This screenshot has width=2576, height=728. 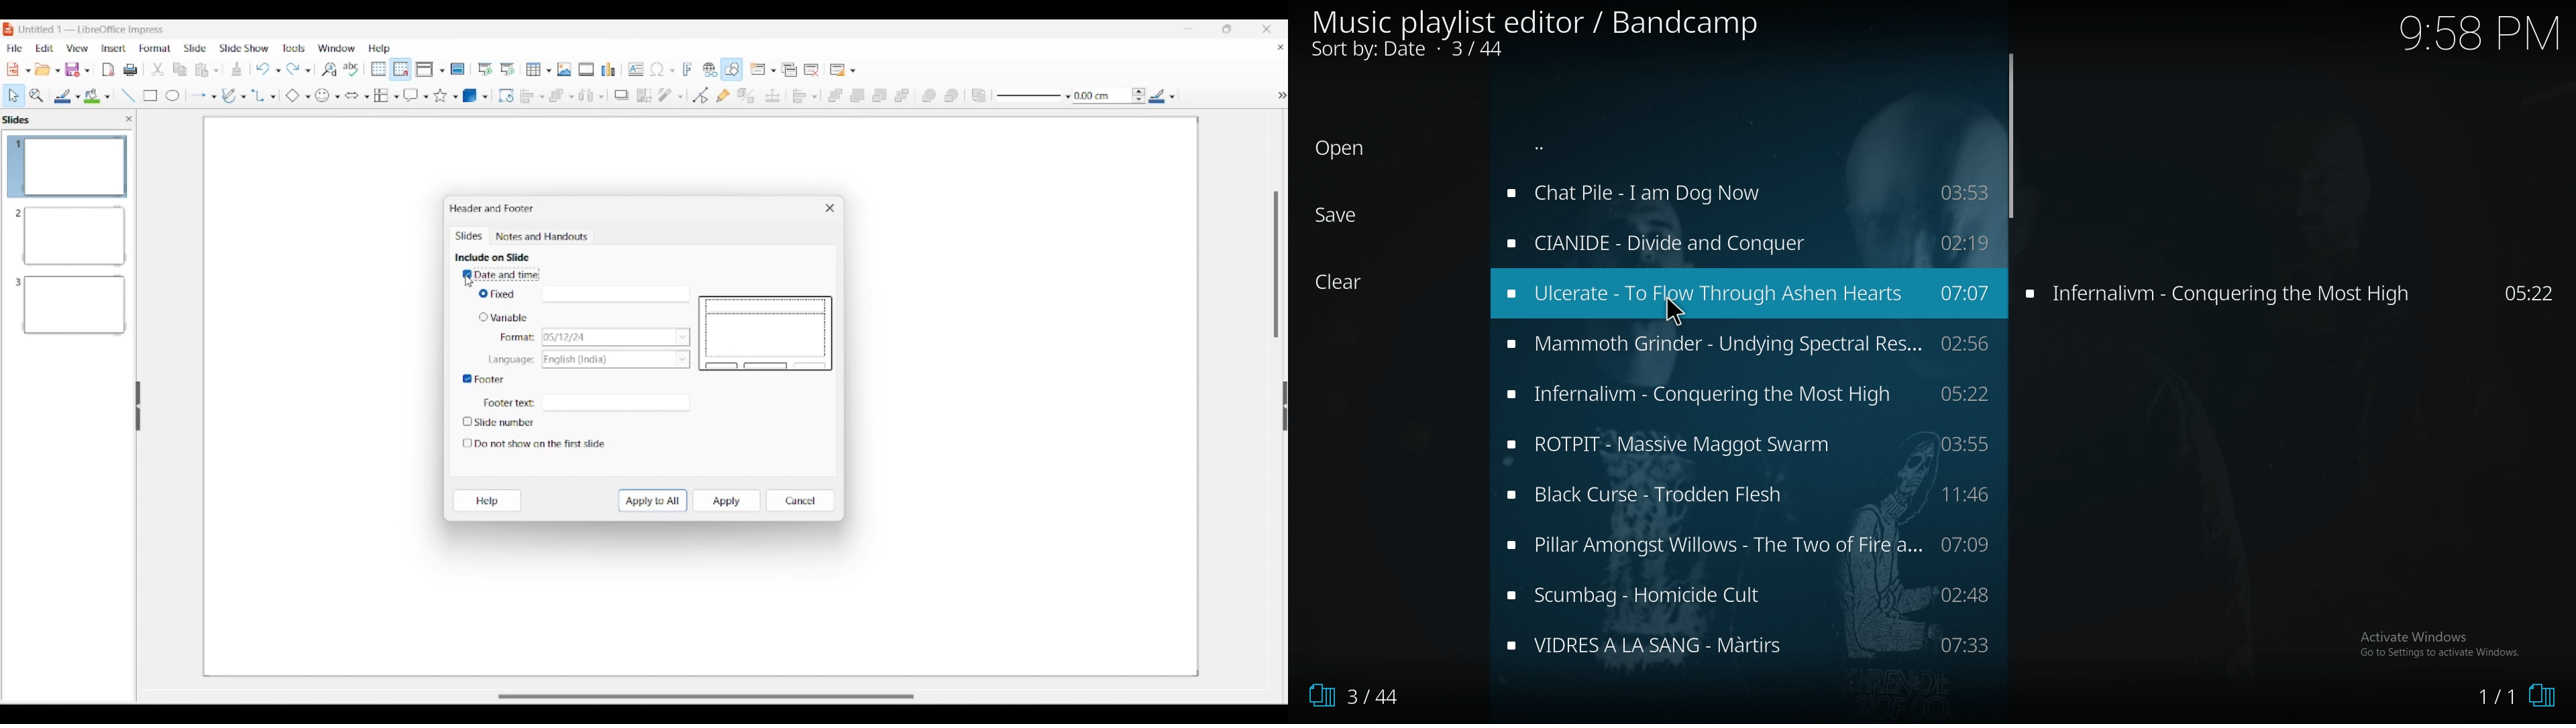 What do you see at coordinates (591, 95) in the screenshot?
I see `Select at least 3 objects to distribute` at bounding box center [591, 95].